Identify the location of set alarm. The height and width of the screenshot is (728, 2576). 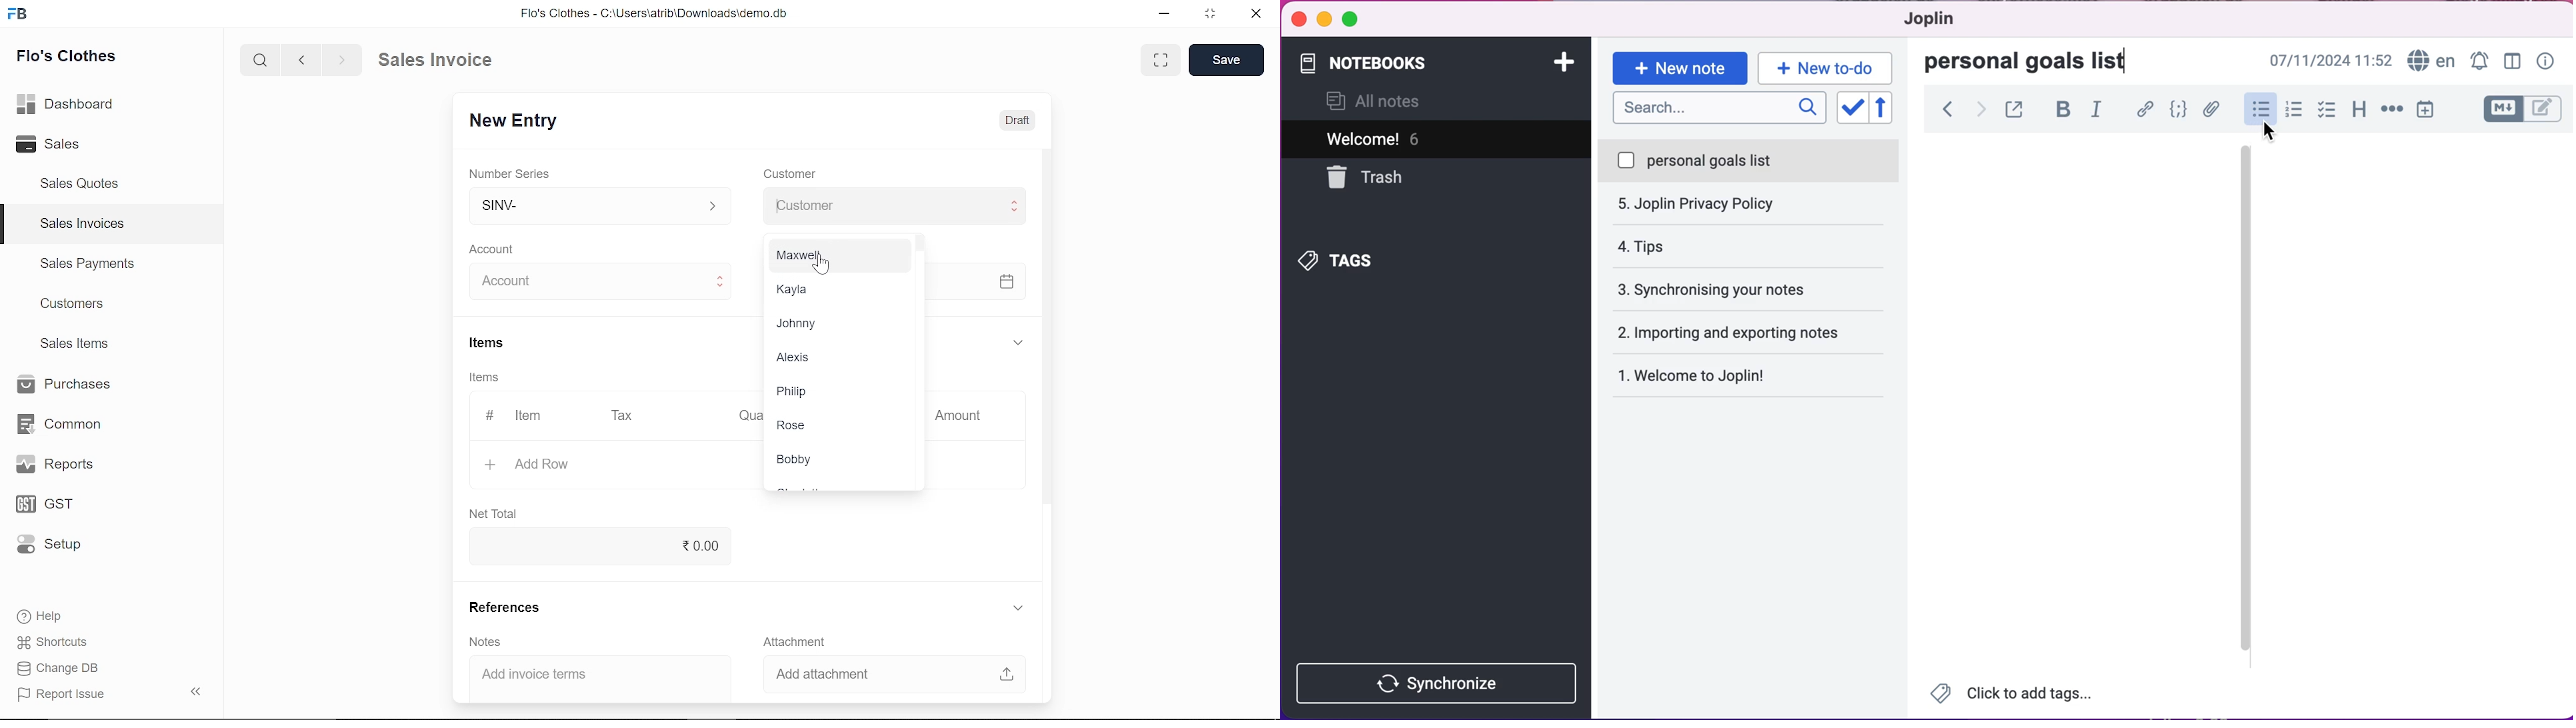
(2477, 59).